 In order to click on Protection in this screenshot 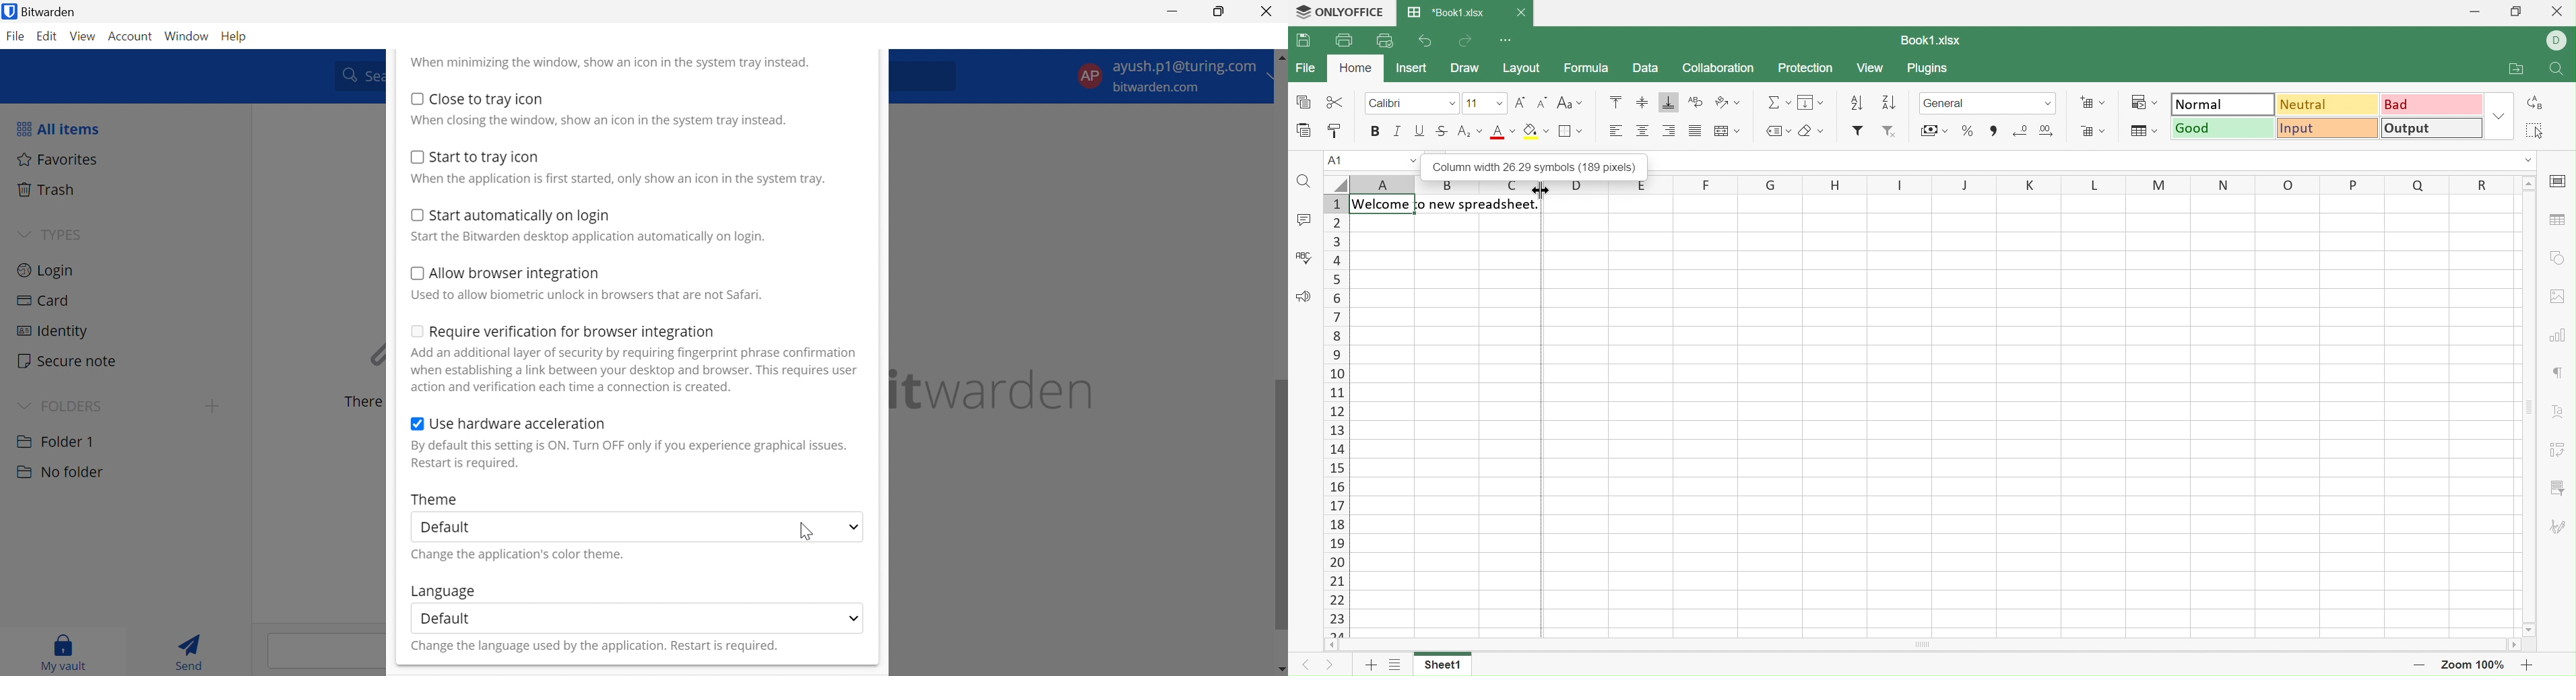, I will do `click(1807, 68)`.